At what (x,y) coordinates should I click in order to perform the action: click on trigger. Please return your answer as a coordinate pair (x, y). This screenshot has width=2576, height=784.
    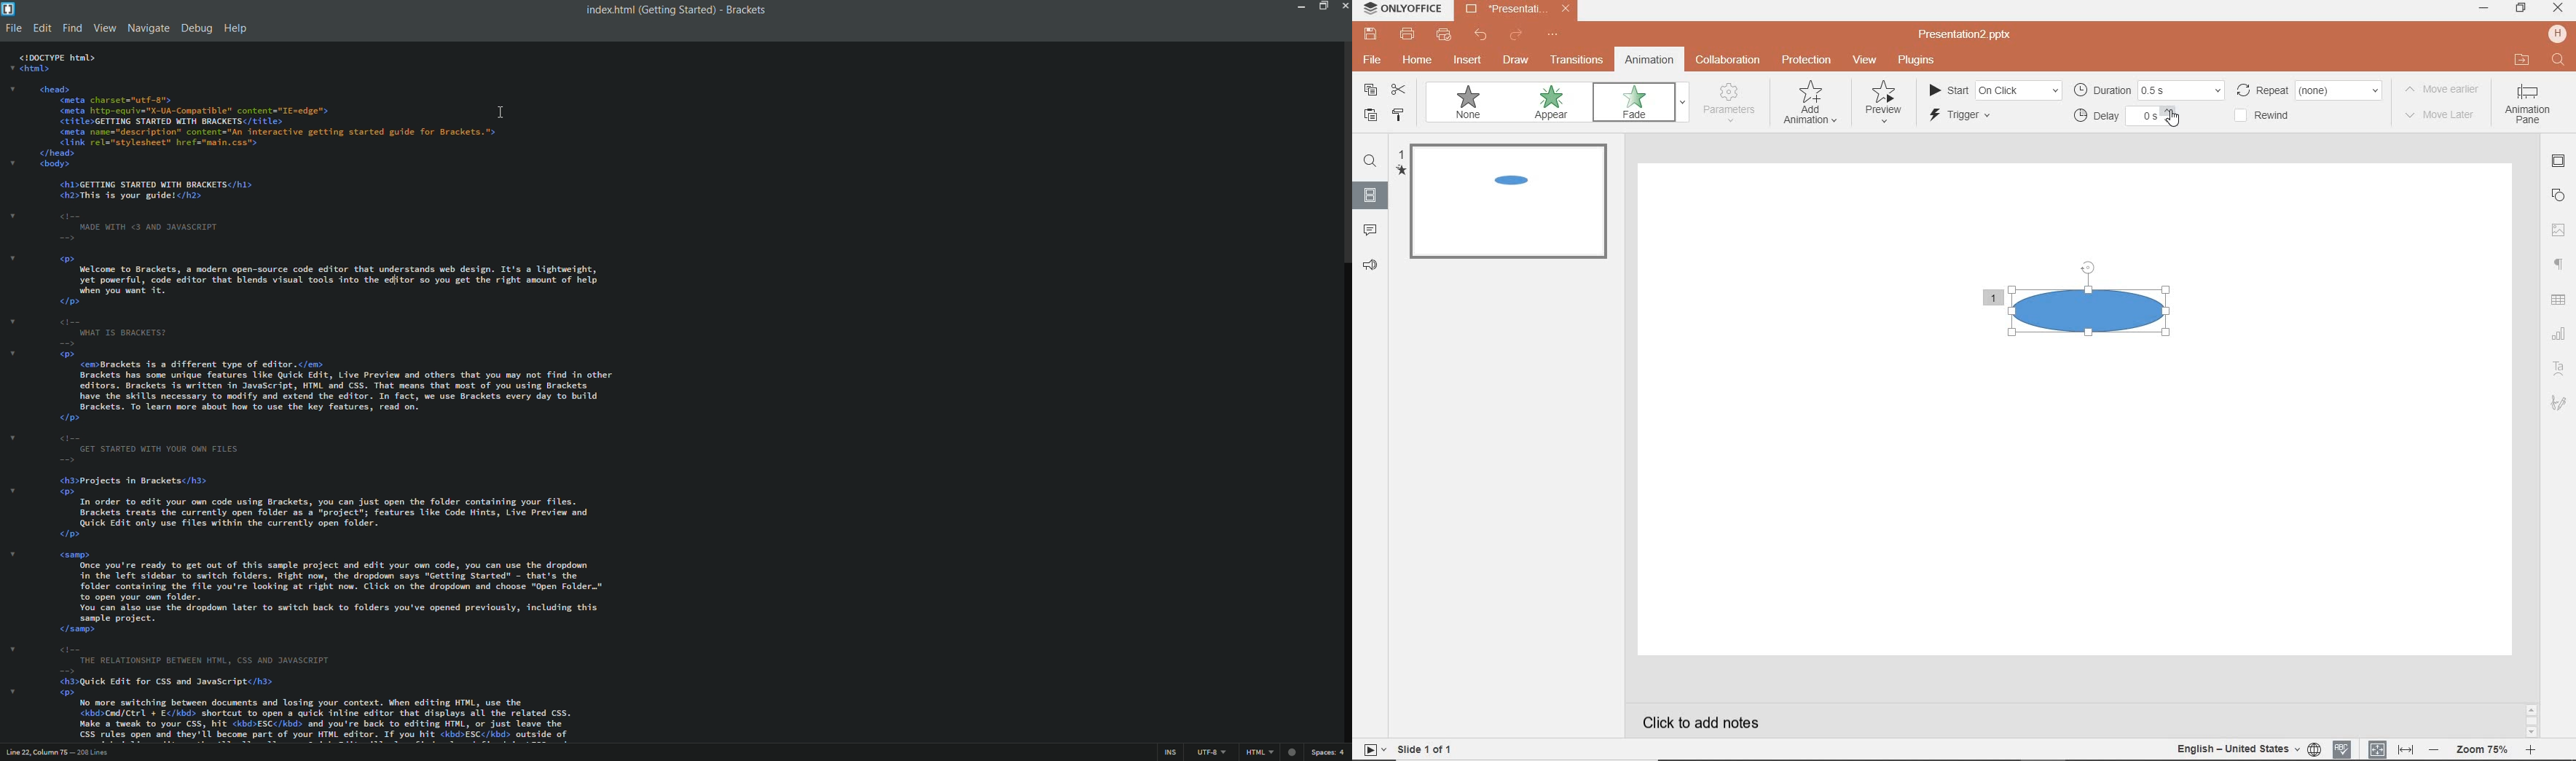
    Looking at the image, I should click on (1965, 114).